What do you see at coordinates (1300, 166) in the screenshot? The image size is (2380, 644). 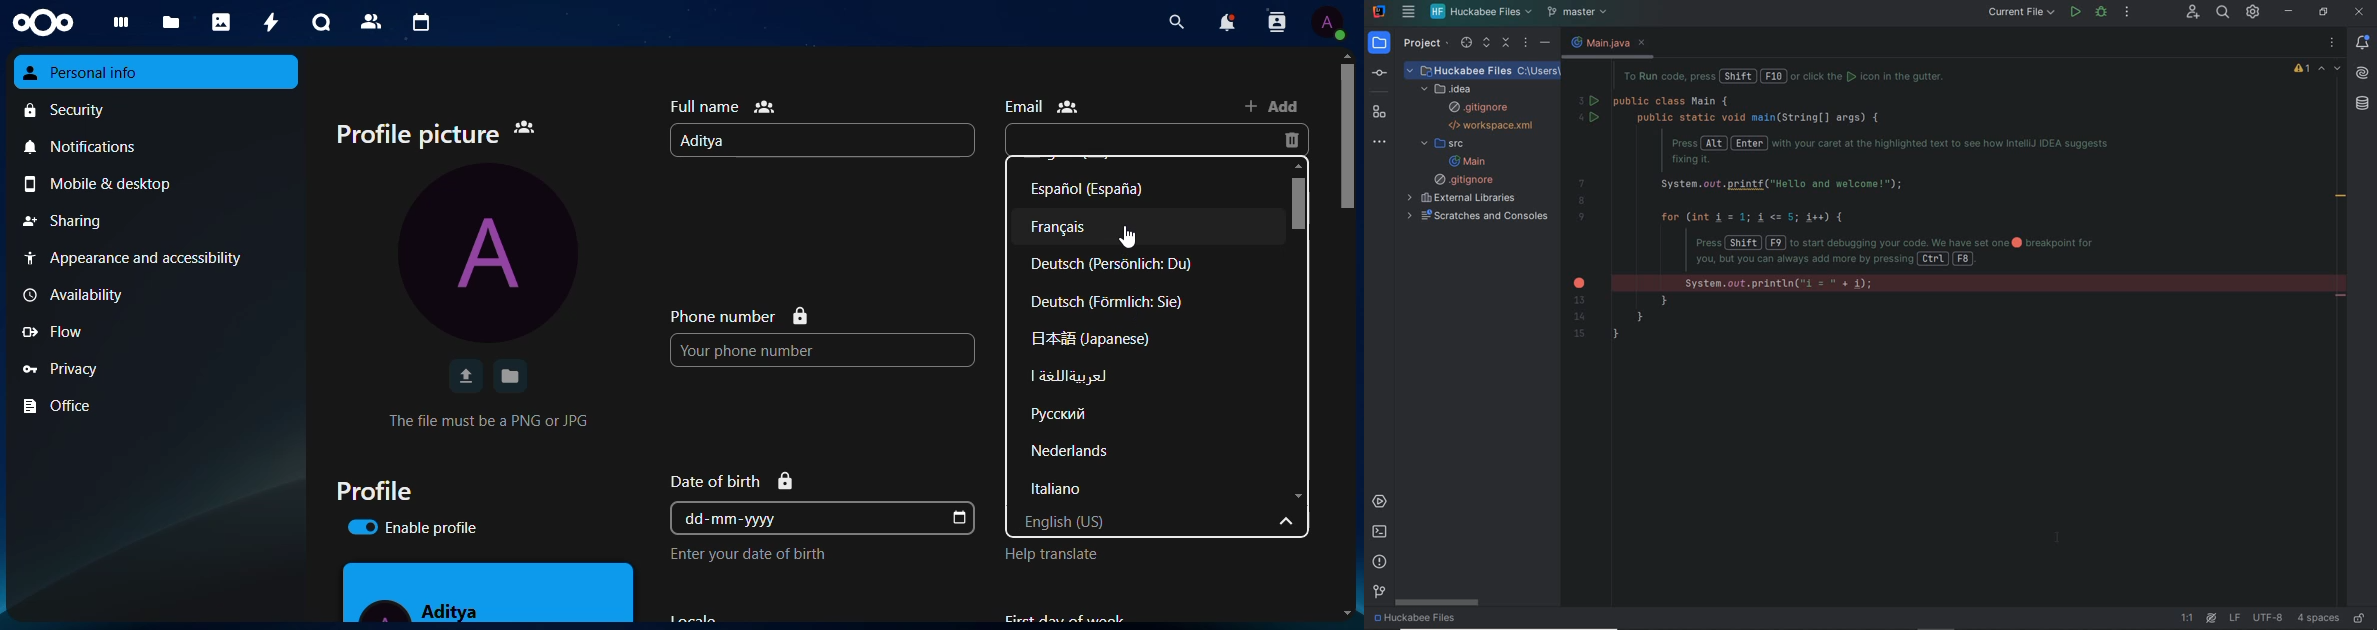 I see `scroll up` at bounding box center [1300, 166].